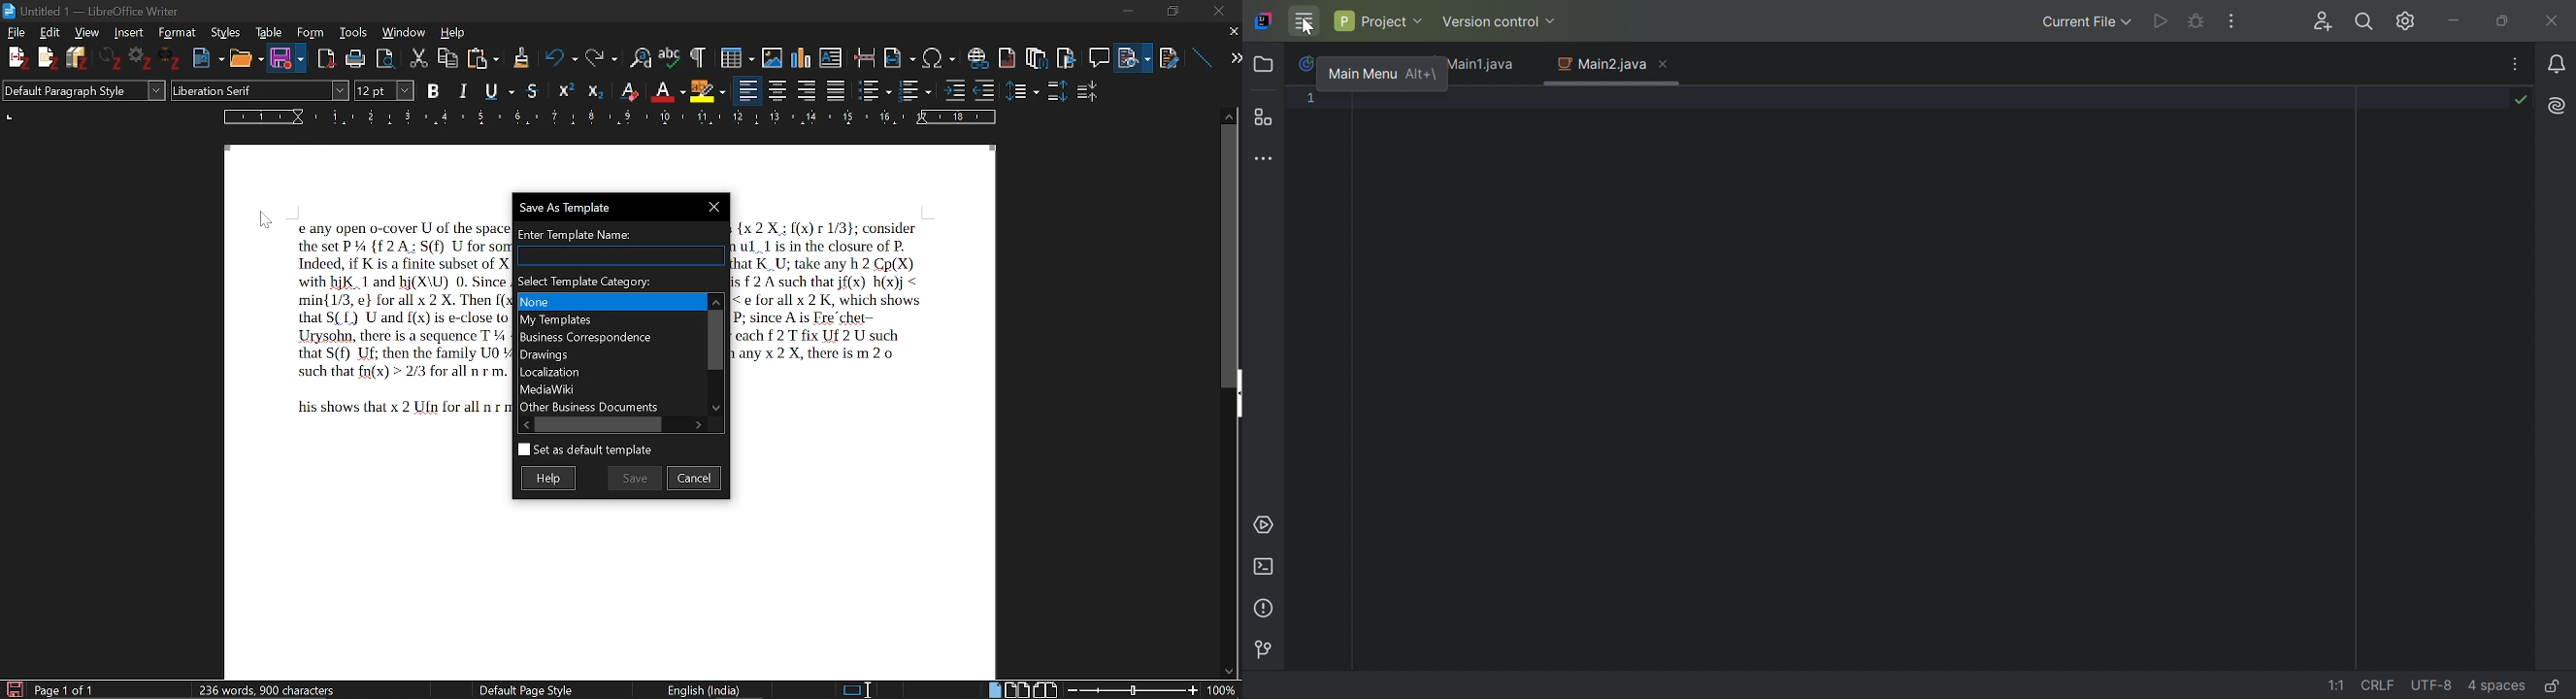  I want to click on Run, so click(2159, 23).